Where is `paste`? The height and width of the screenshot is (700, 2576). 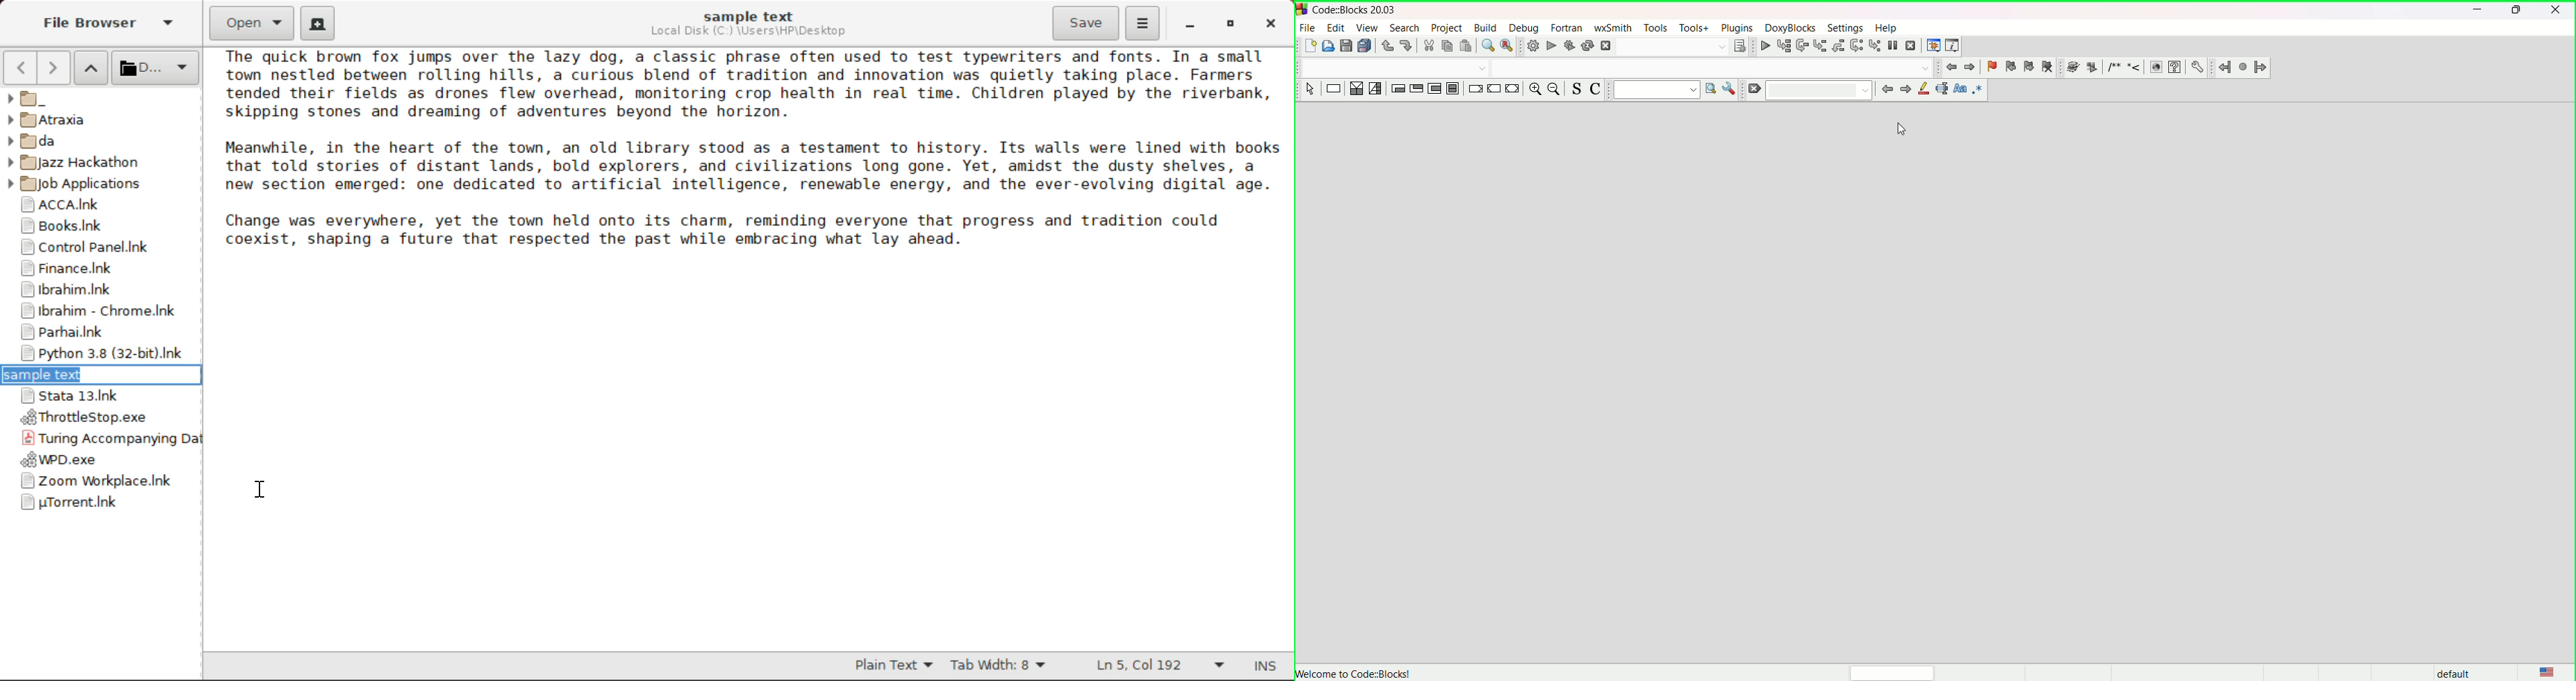 paste is located at coordinates (1468, 47).